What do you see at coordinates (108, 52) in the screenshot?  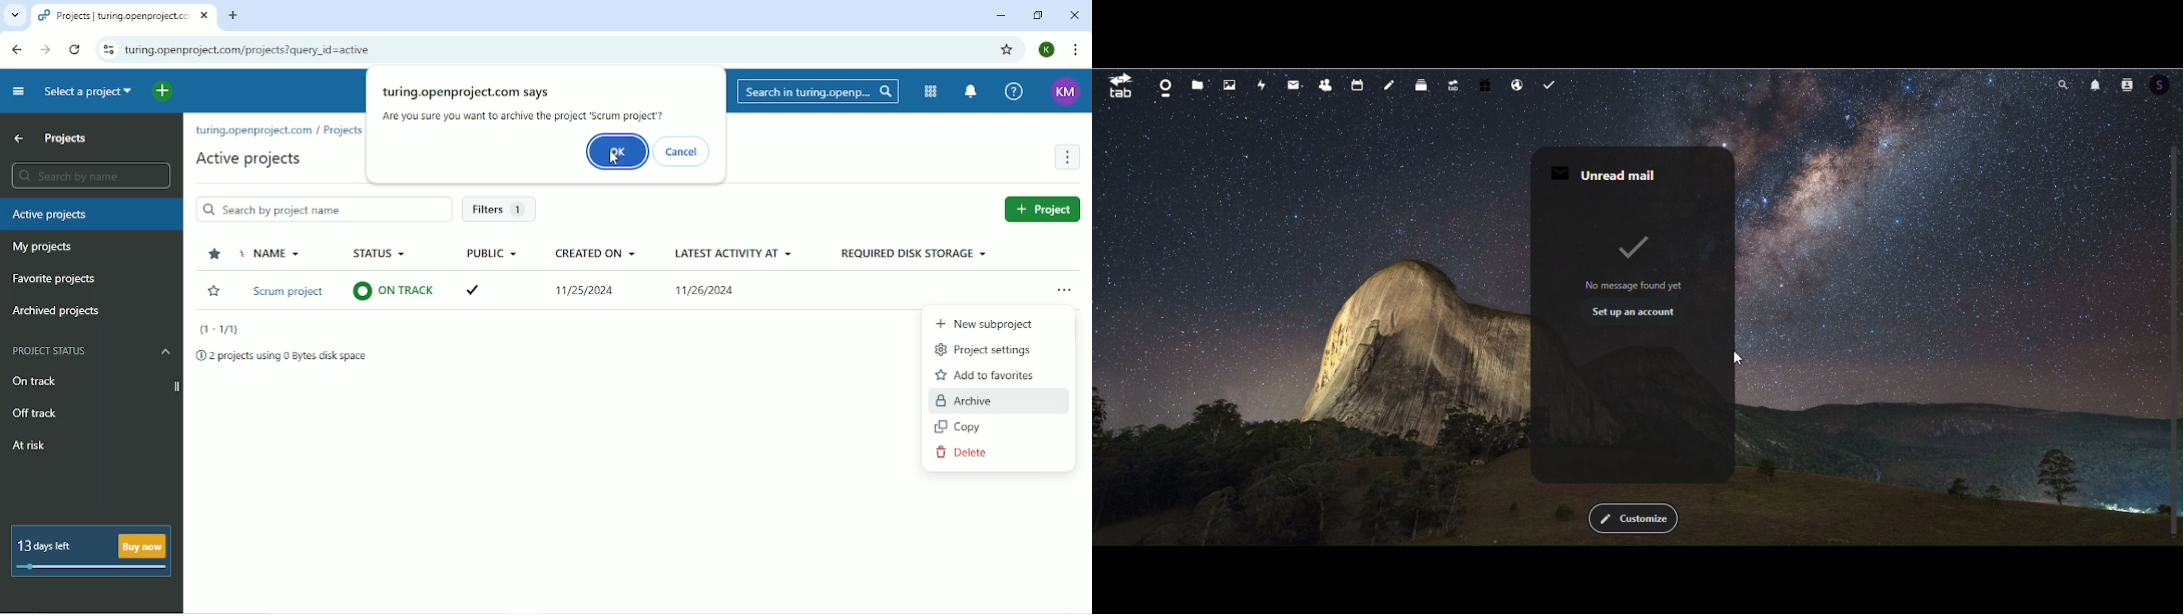 I see `View site information` at bounding box center [108, 52].